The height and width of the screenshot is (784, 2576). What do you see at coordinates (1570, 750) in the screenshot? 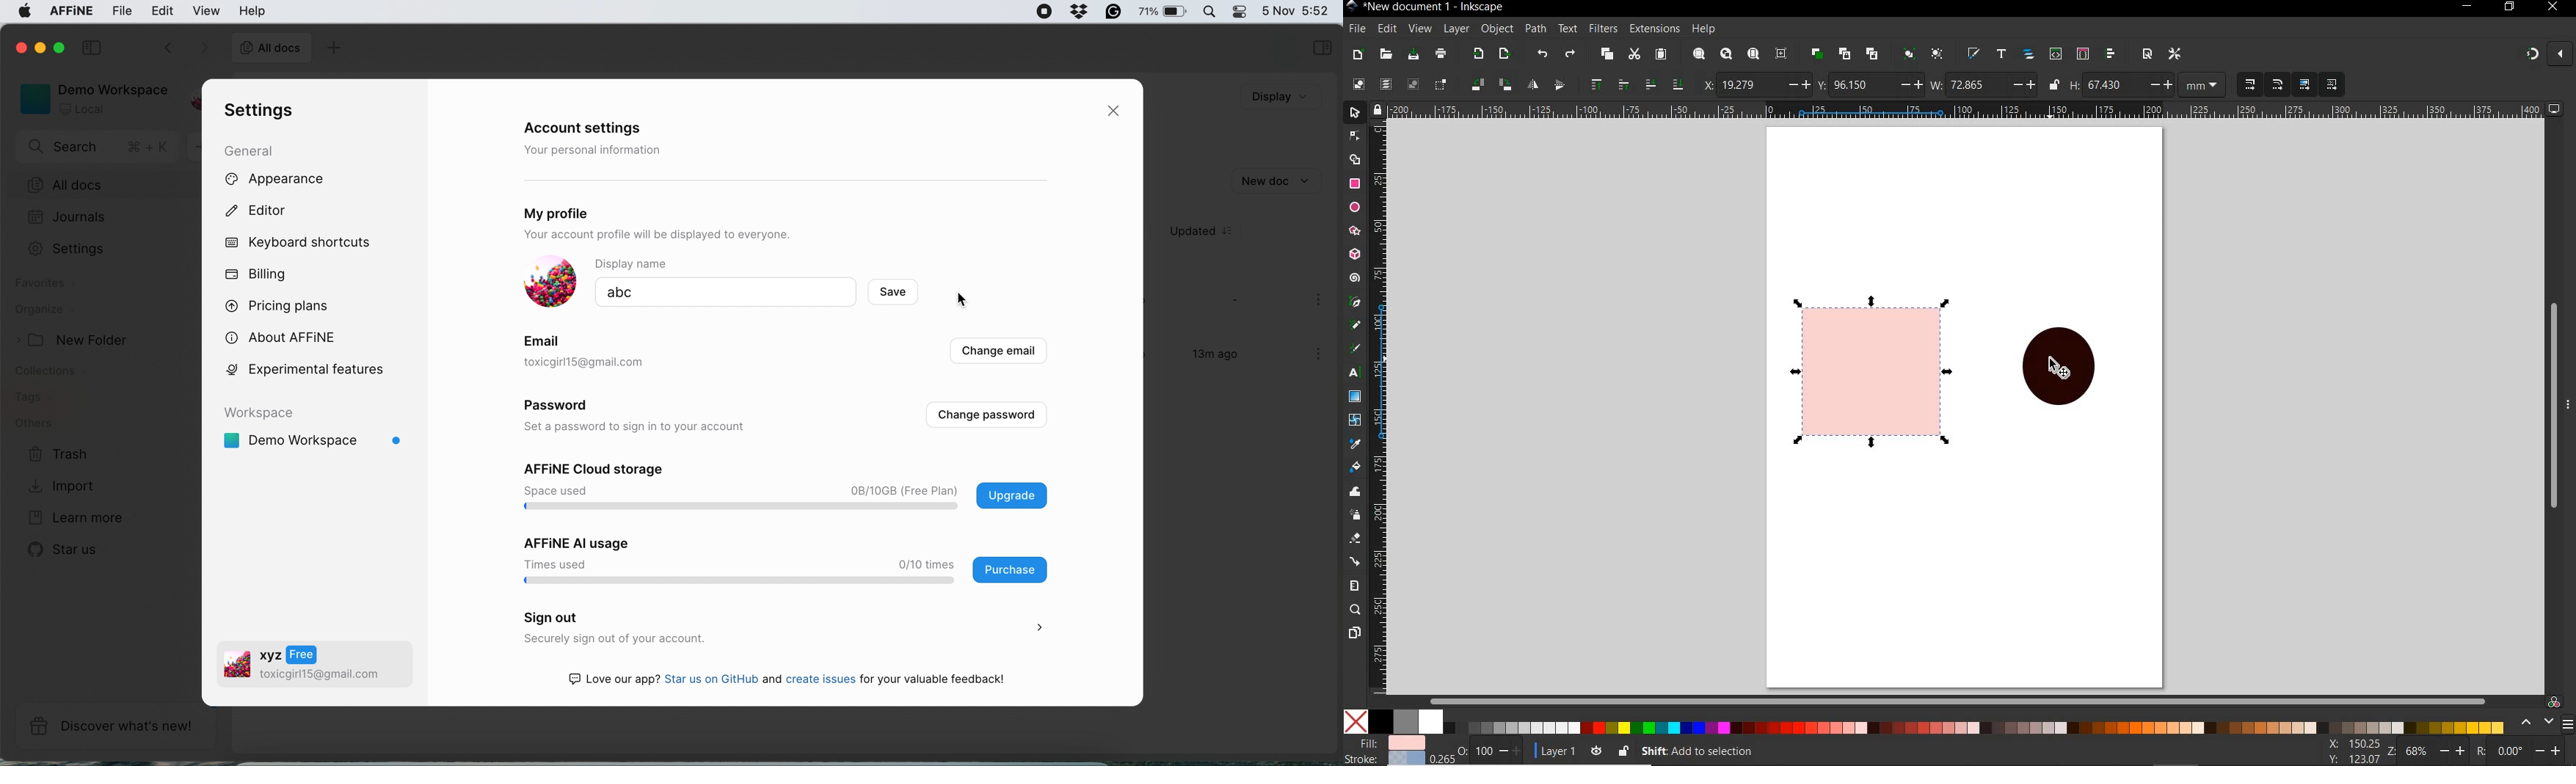
I see `layer 1` at bounding box center [1570, 750].